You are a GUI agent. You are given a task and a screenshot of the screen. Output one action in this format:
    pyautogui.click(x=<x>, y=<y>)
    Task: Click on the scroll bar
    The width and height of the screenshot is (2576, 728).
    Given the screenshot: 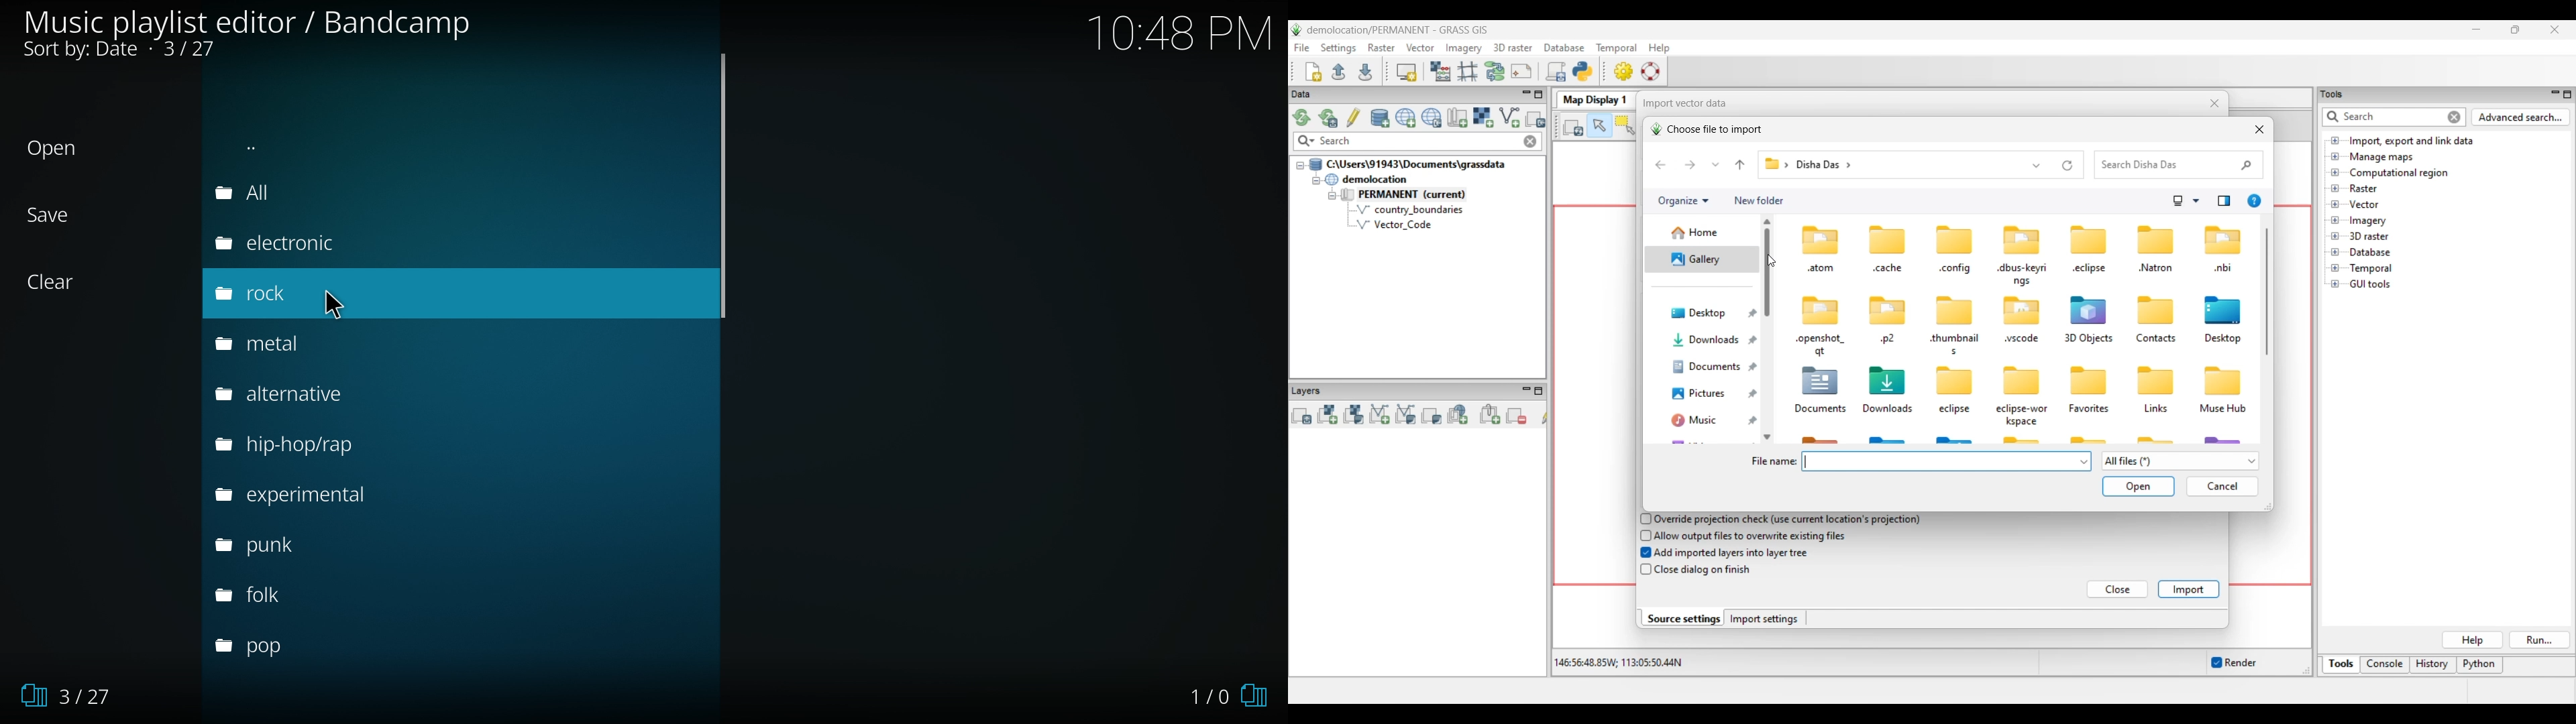 What is the action you would take?
    pyautogui.click(x=726, y=191)
    